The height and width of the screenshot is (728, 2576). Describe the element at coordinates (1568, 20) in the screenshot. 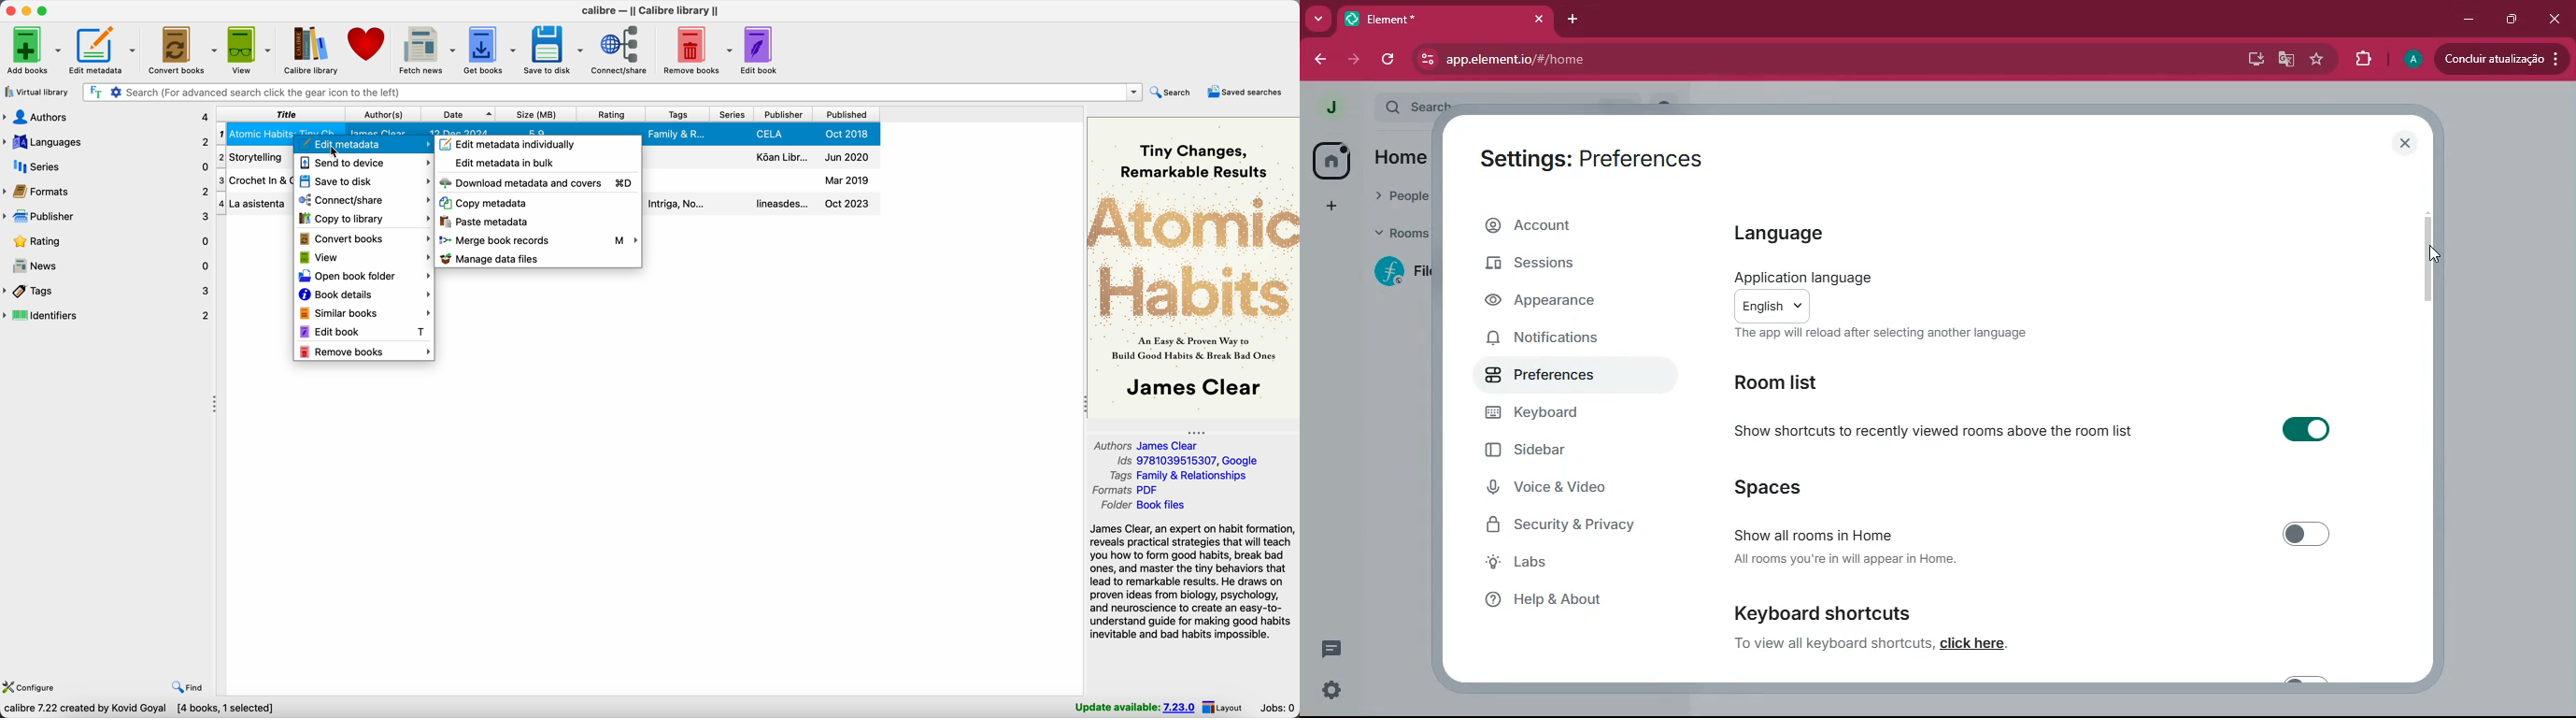

I see `add tab` at that location.